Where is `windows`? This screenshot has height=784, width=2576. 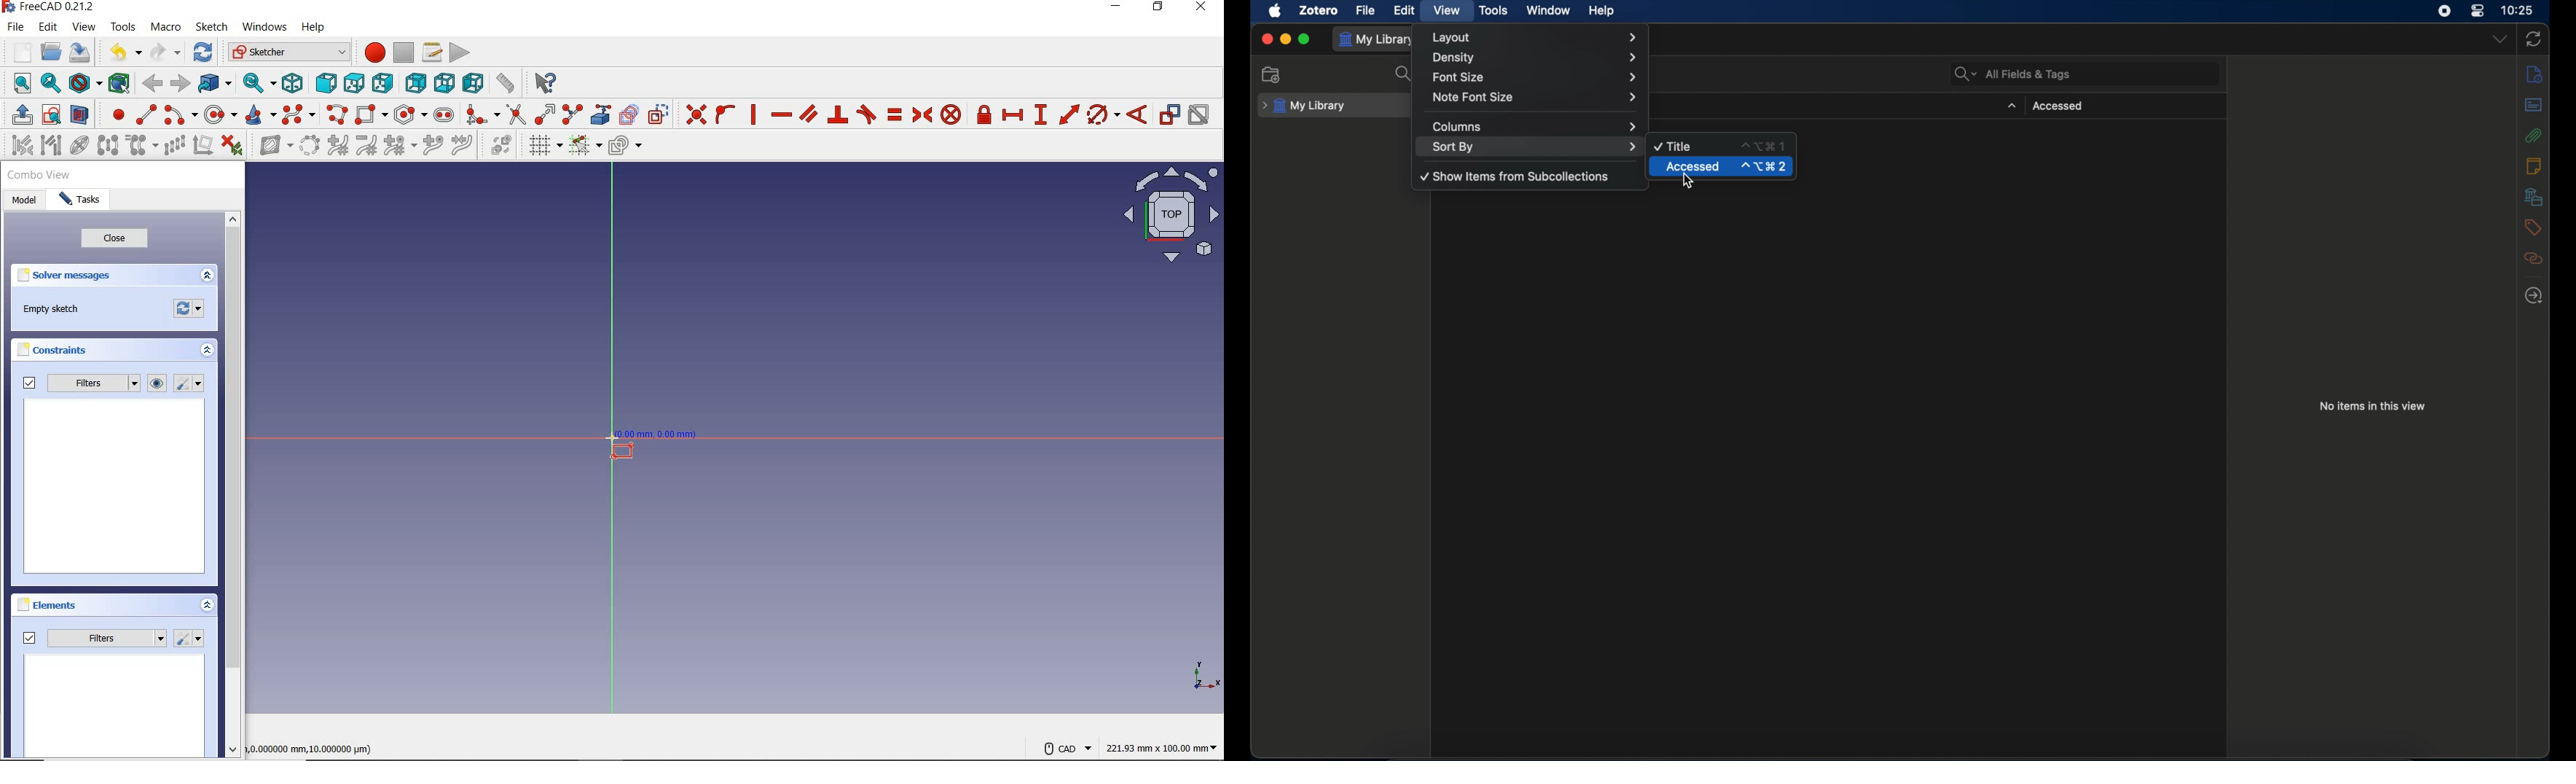 windows is located at coordinates (264, 28).